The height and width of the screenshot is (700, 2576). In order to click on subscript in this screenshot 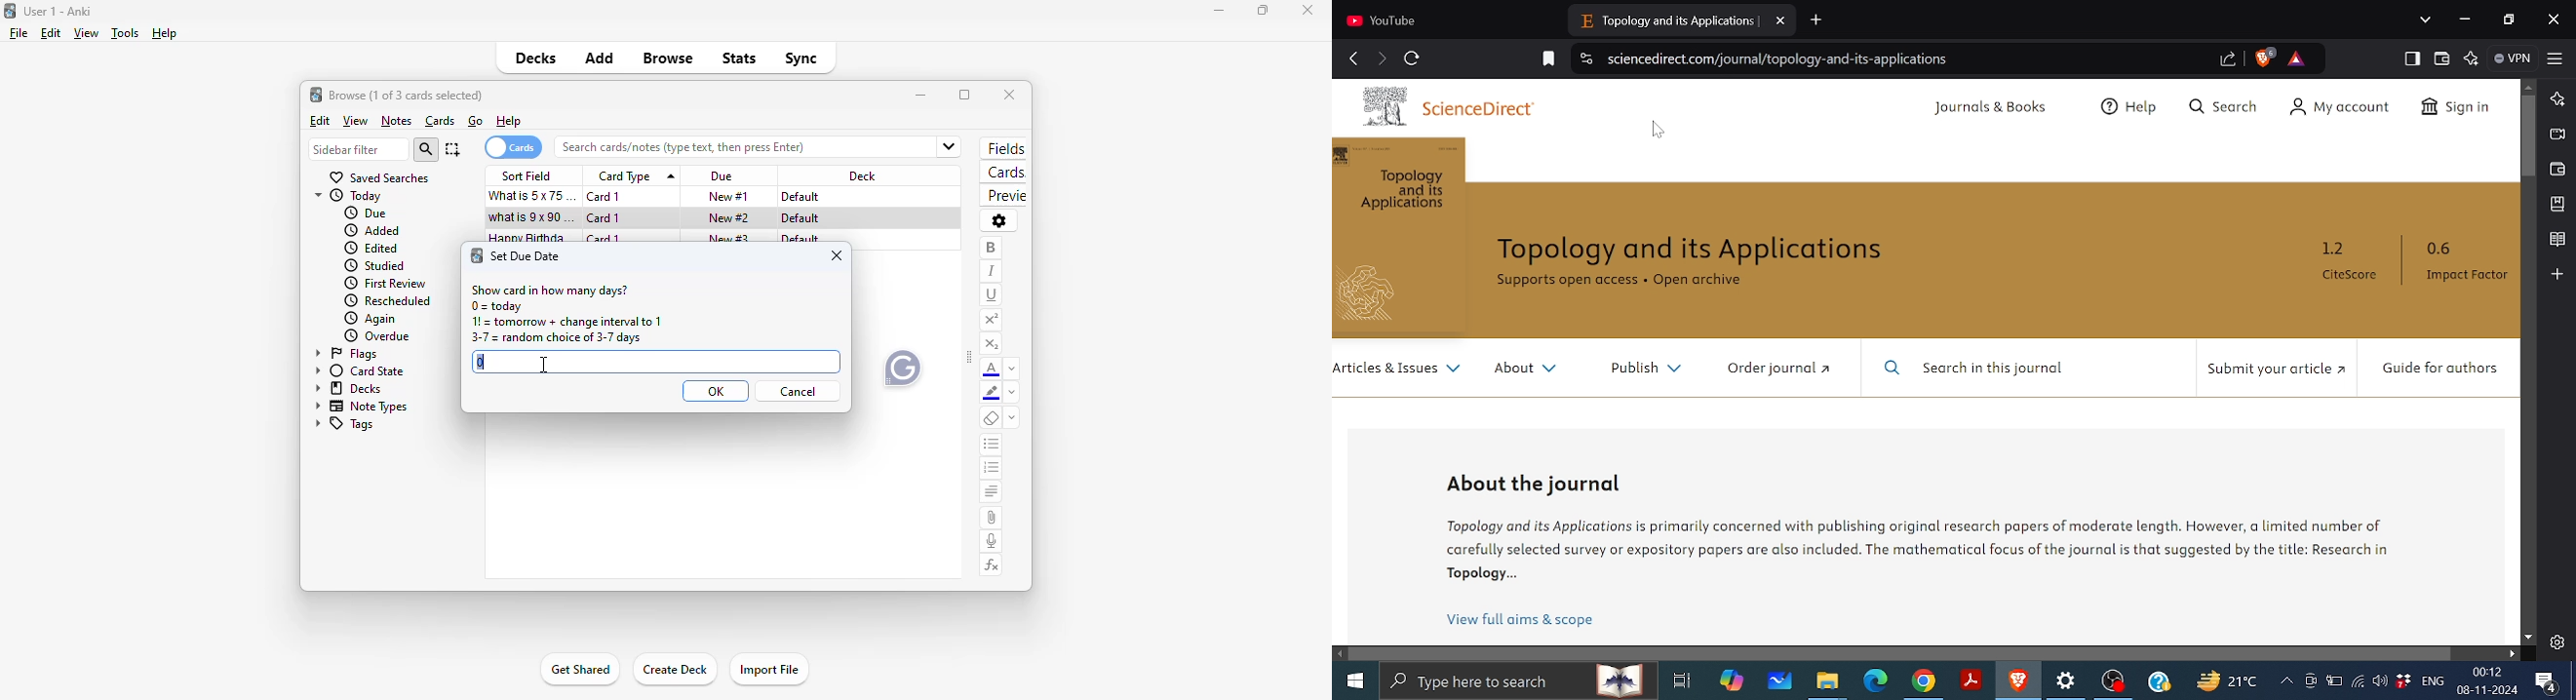, I will do `click(993, 346)`.